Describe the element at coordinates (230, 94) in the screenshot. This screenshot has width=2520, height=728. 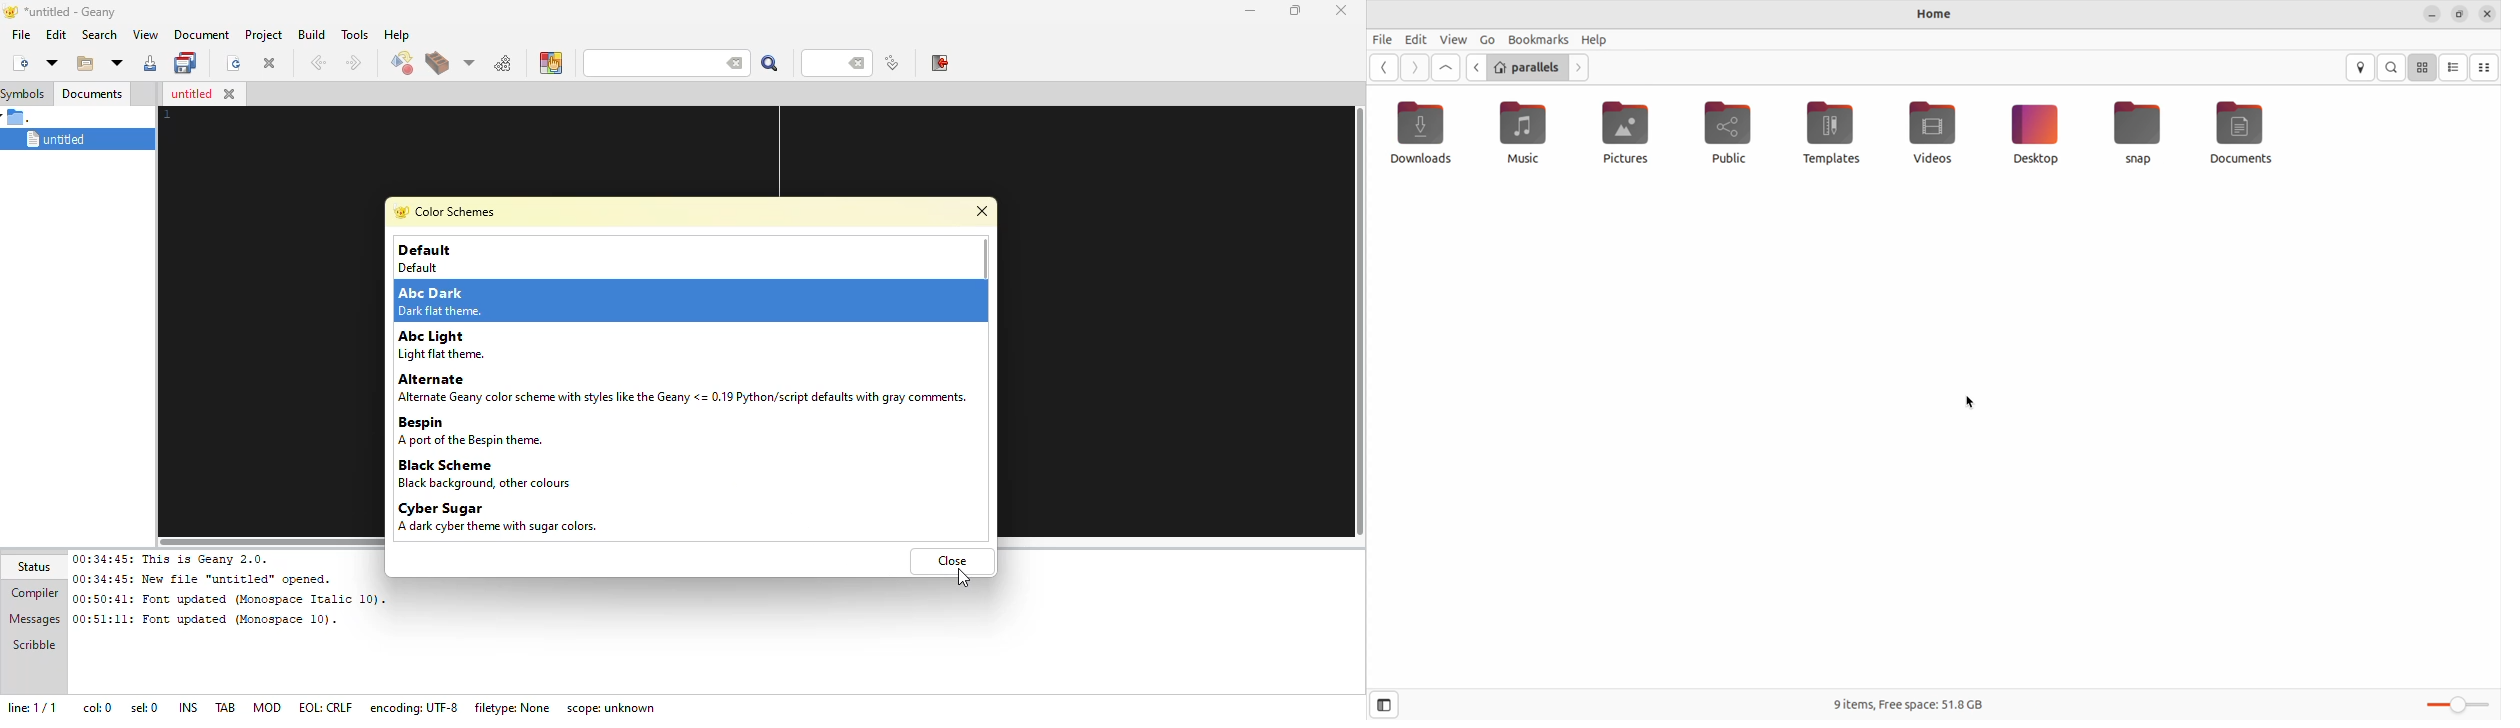
I see `close` at that location.